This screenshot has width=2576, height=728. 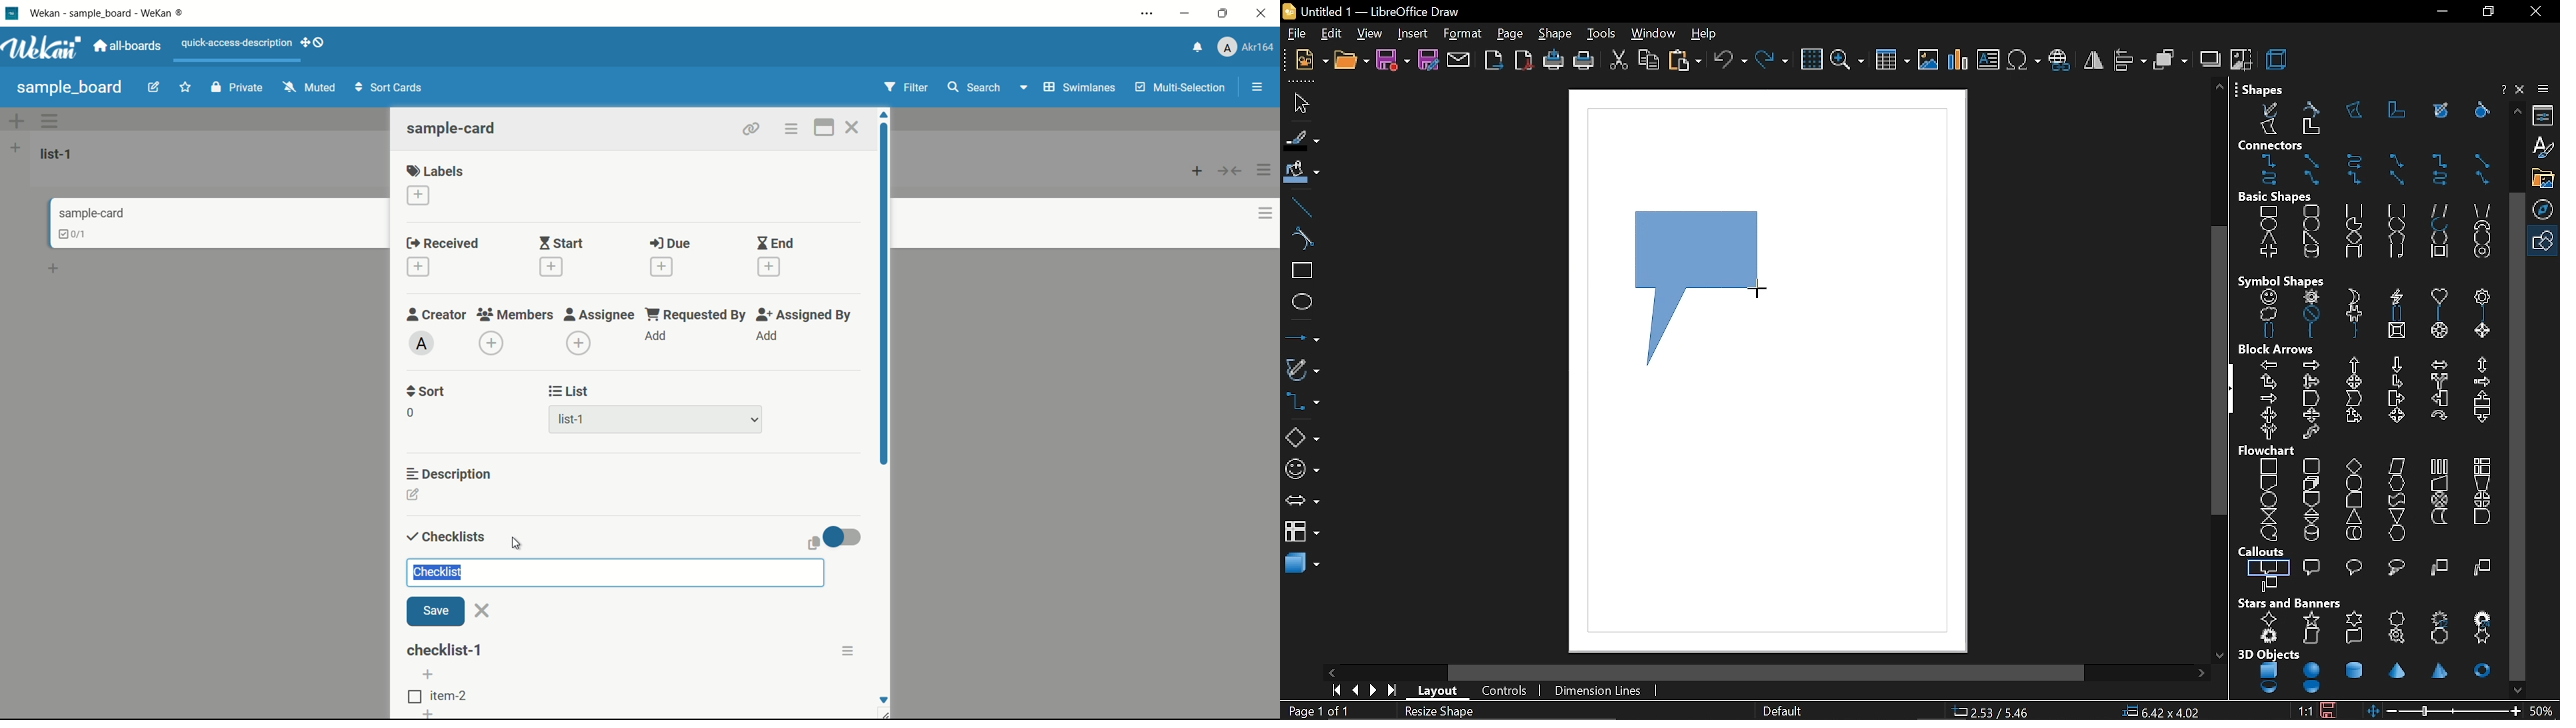 I want to click on cursor, so click(x=517, y=543).